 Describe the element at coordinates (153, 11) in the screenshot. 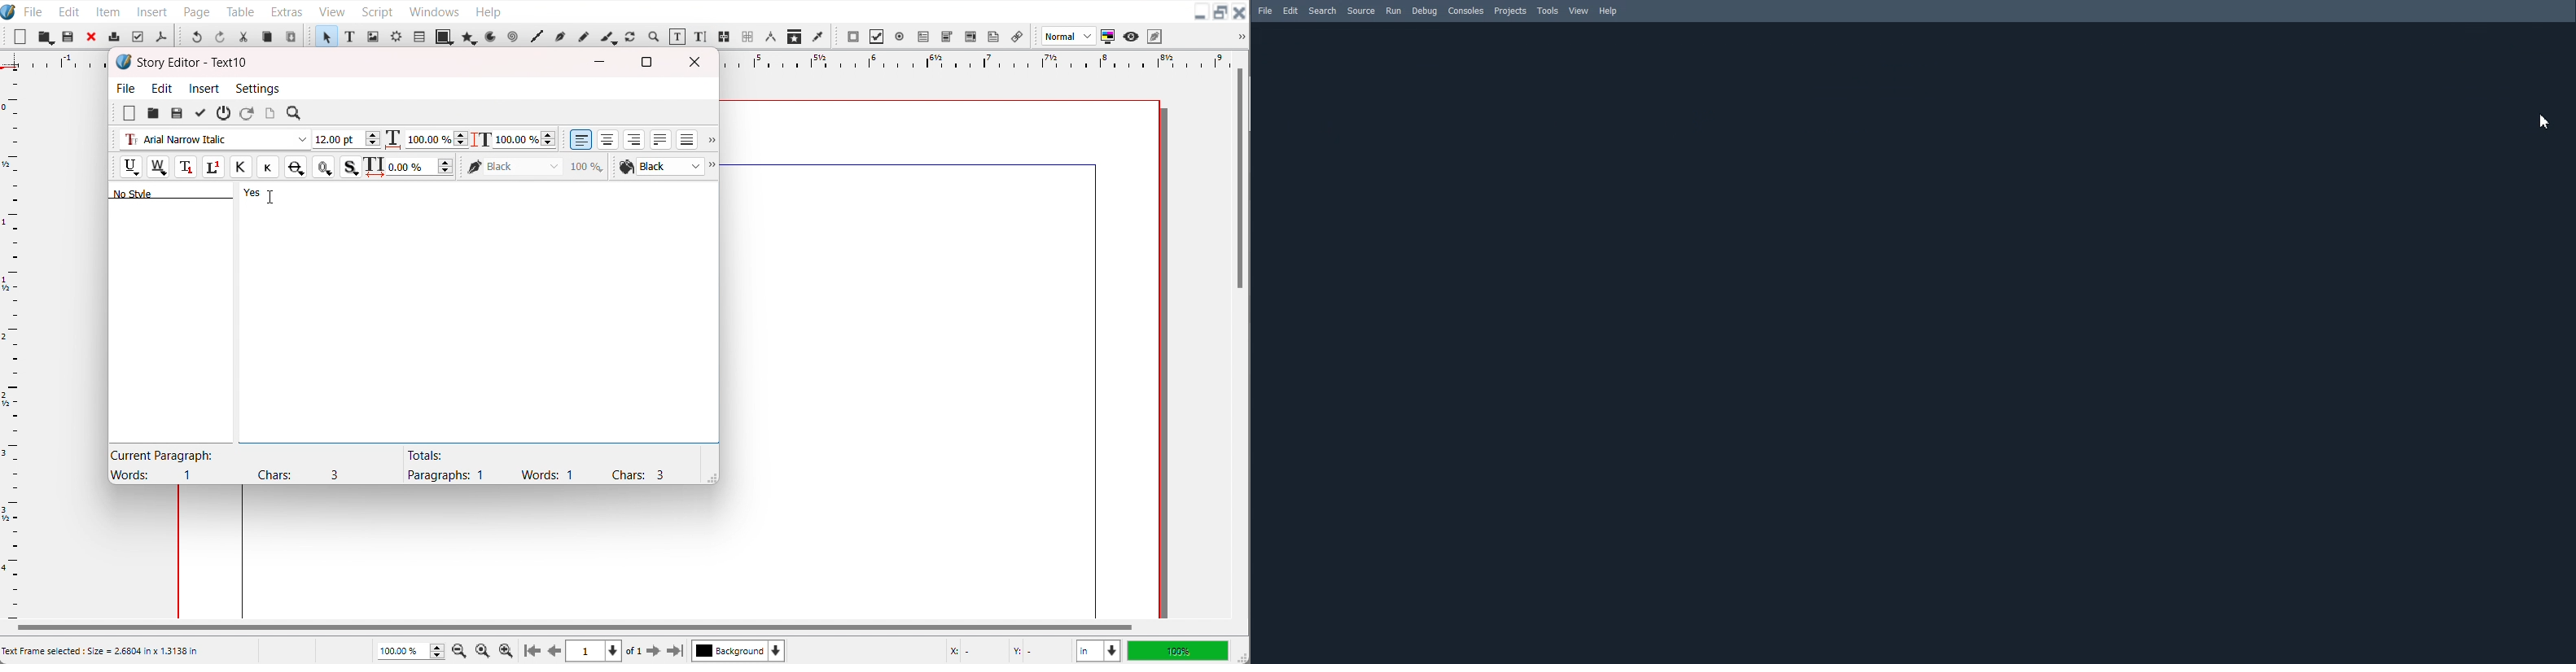

I see `Insert` at that location.